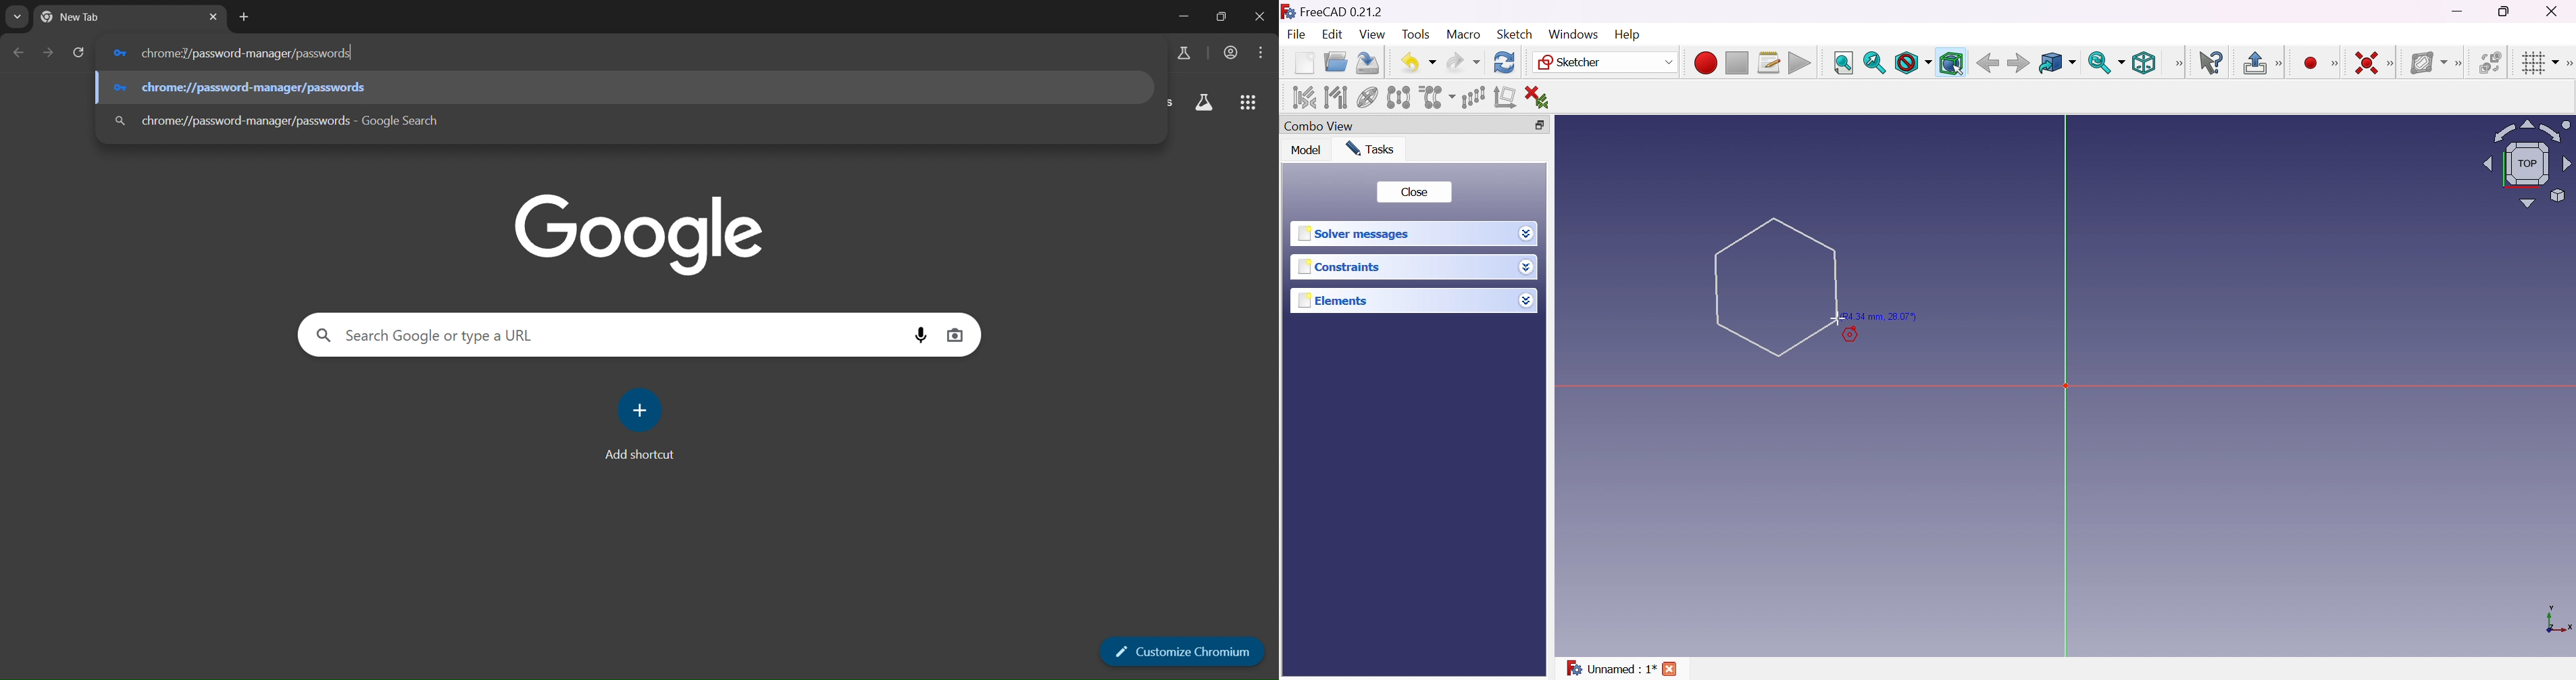 The image size is (2576, 700). What do you see at coordinates (1368, 63) in the screenshot?
I see `Save` at bounding box center [1368, 63].